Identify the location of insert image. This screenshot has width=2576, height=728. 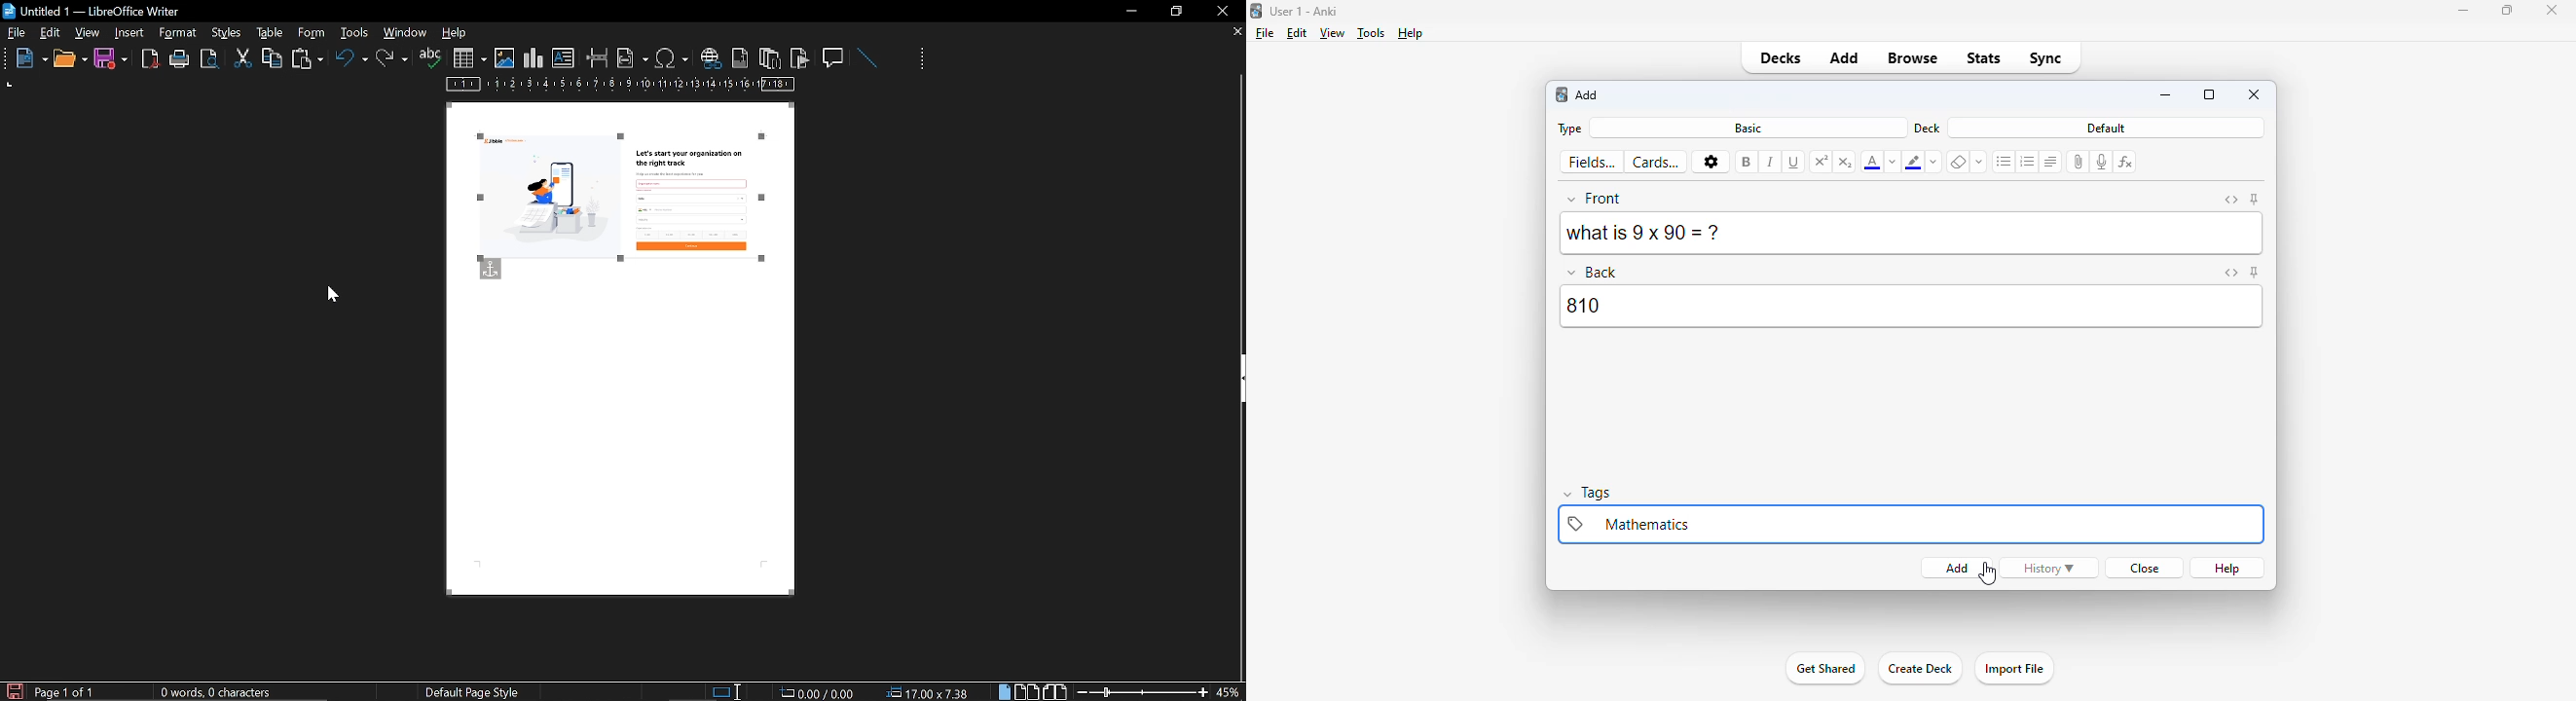
(504, 58).